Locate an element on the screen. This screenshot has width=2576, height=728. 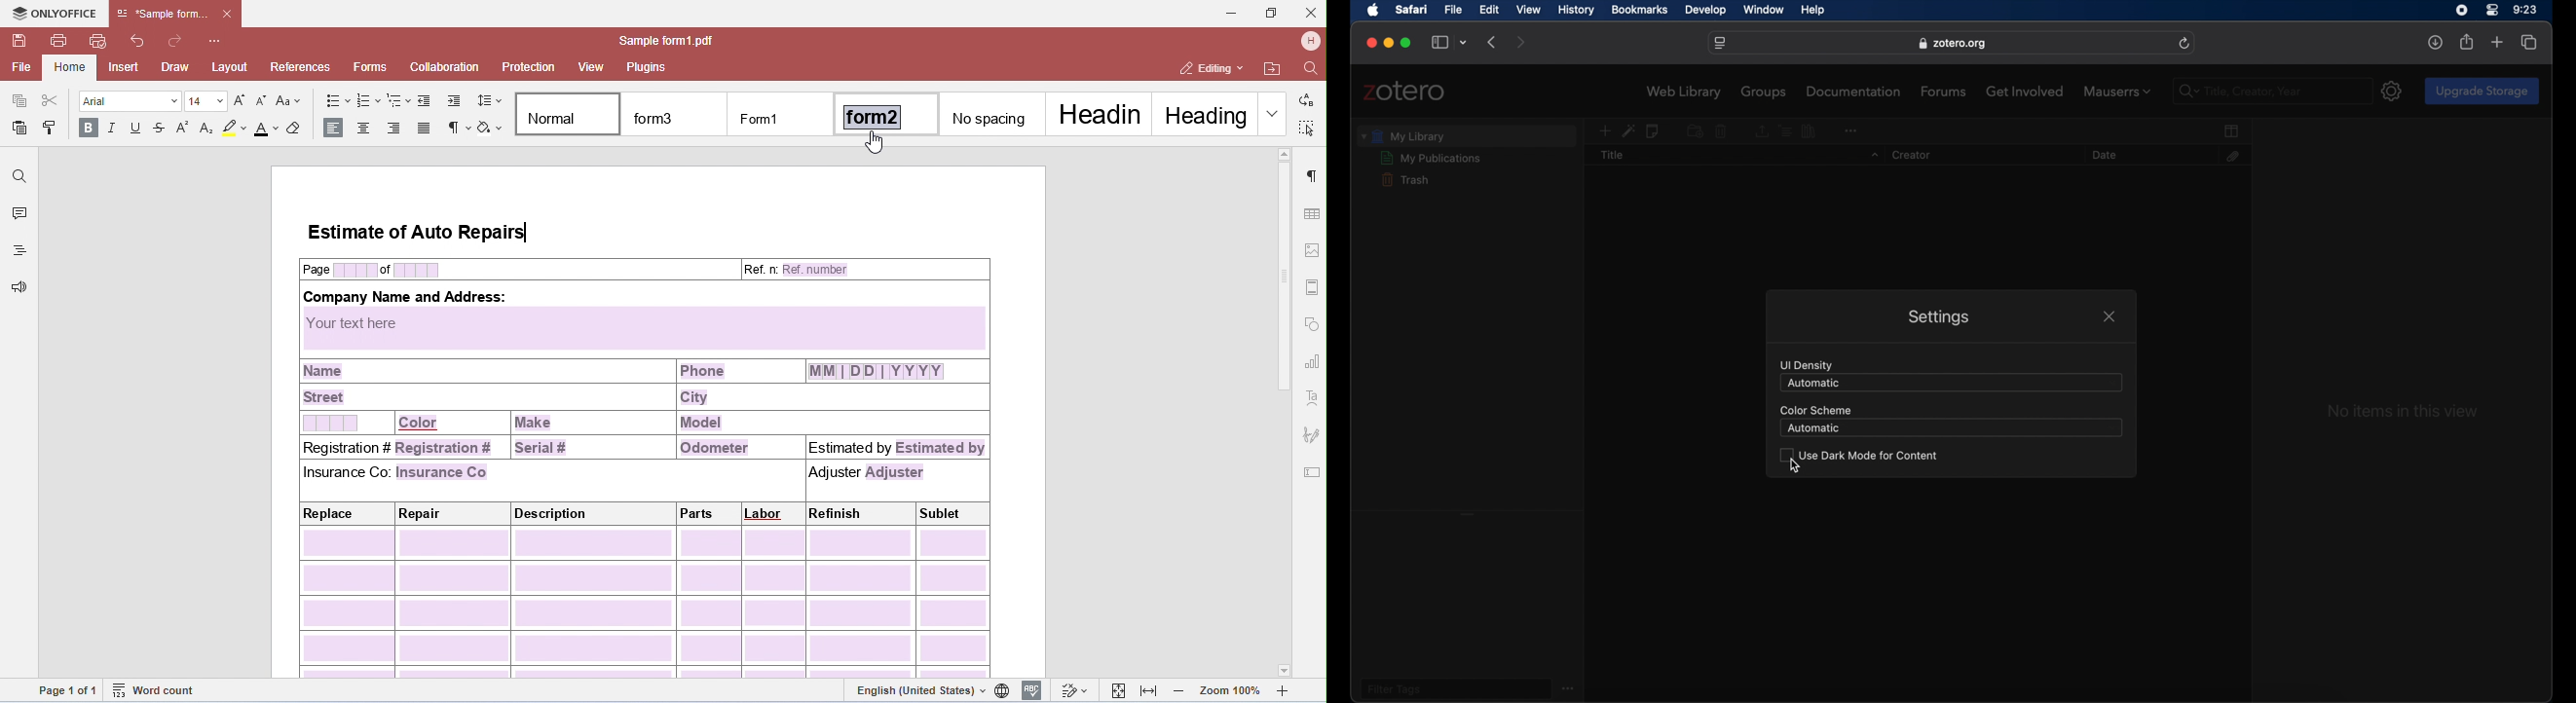
edit is located at coordinates (1488, 10).